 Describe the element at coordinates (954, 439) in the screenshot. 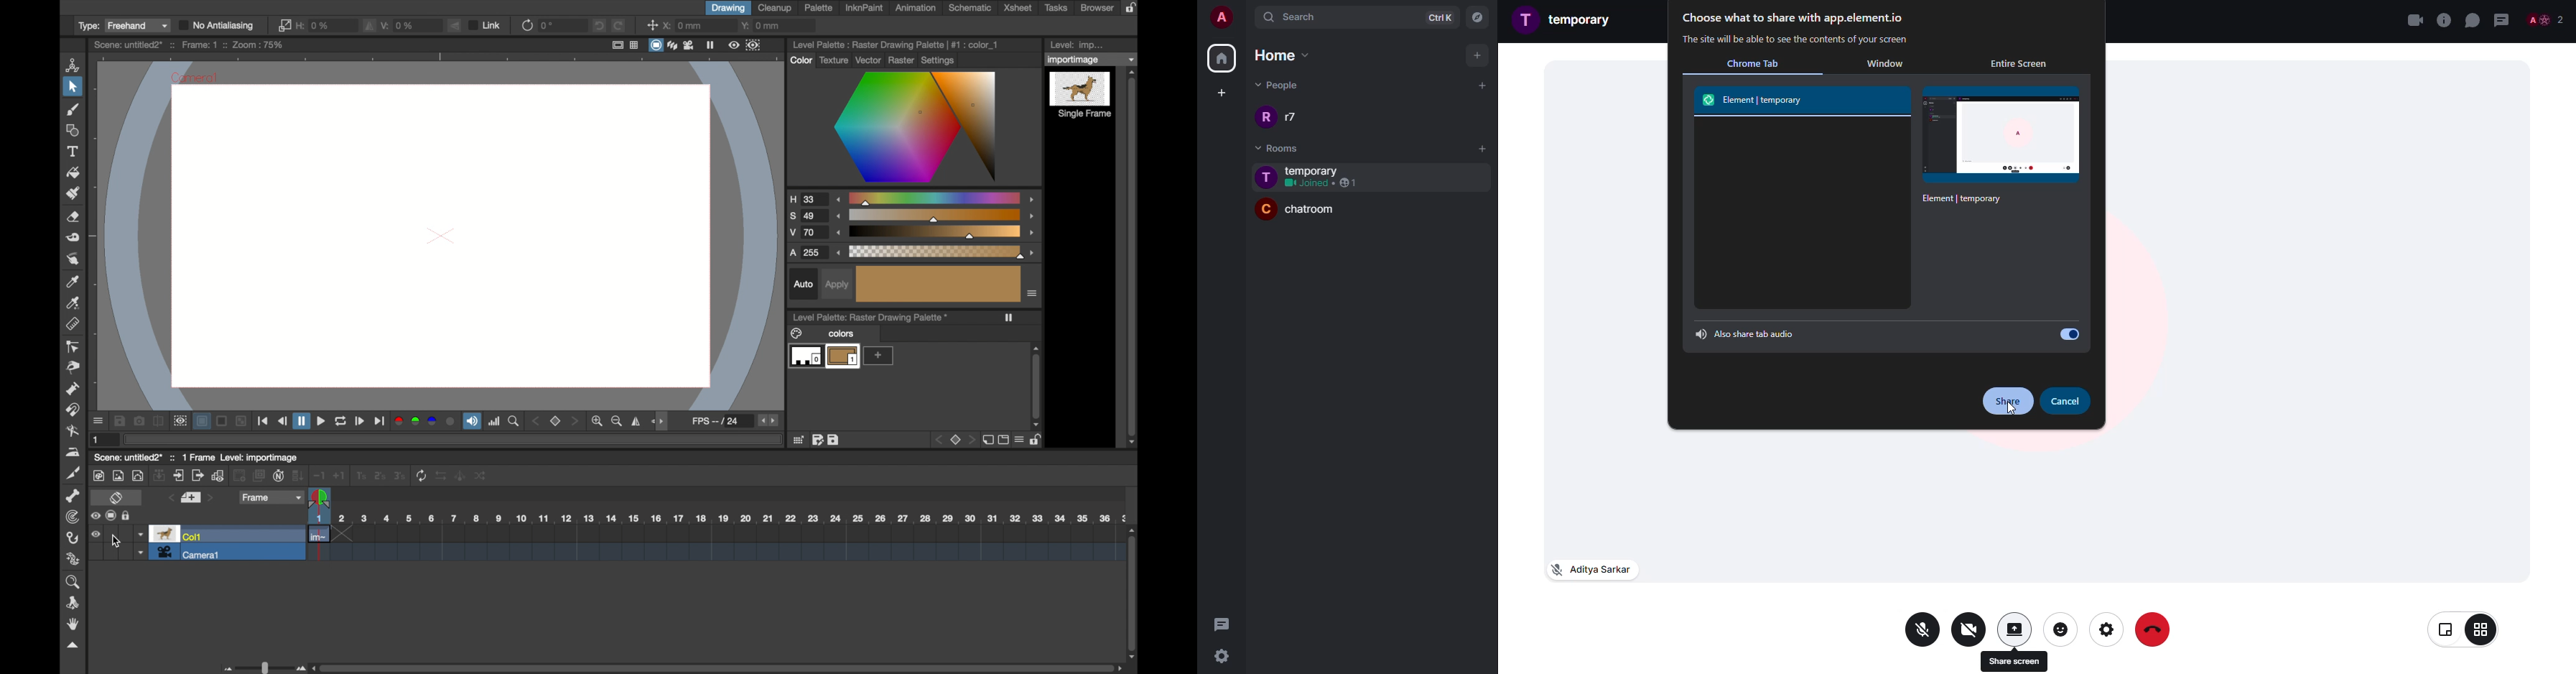

I see `stop` at that location.